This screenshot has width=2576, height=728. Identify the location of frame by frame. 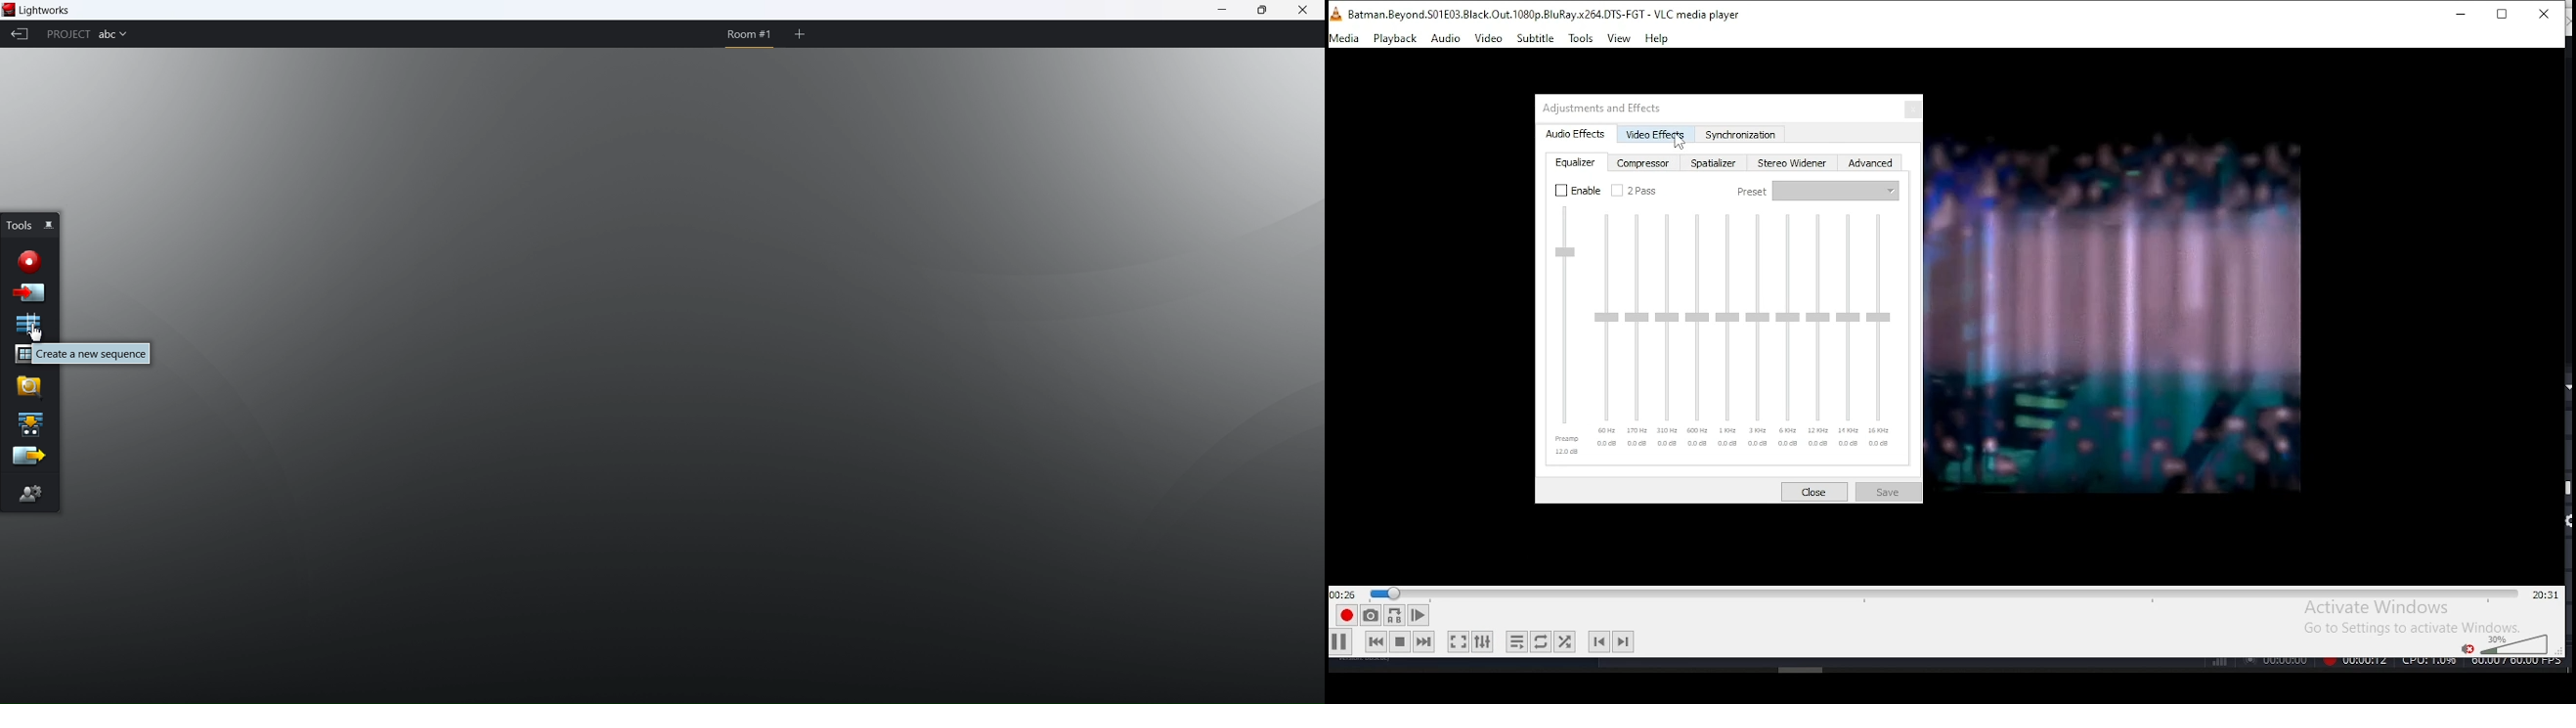
(1417, 615).